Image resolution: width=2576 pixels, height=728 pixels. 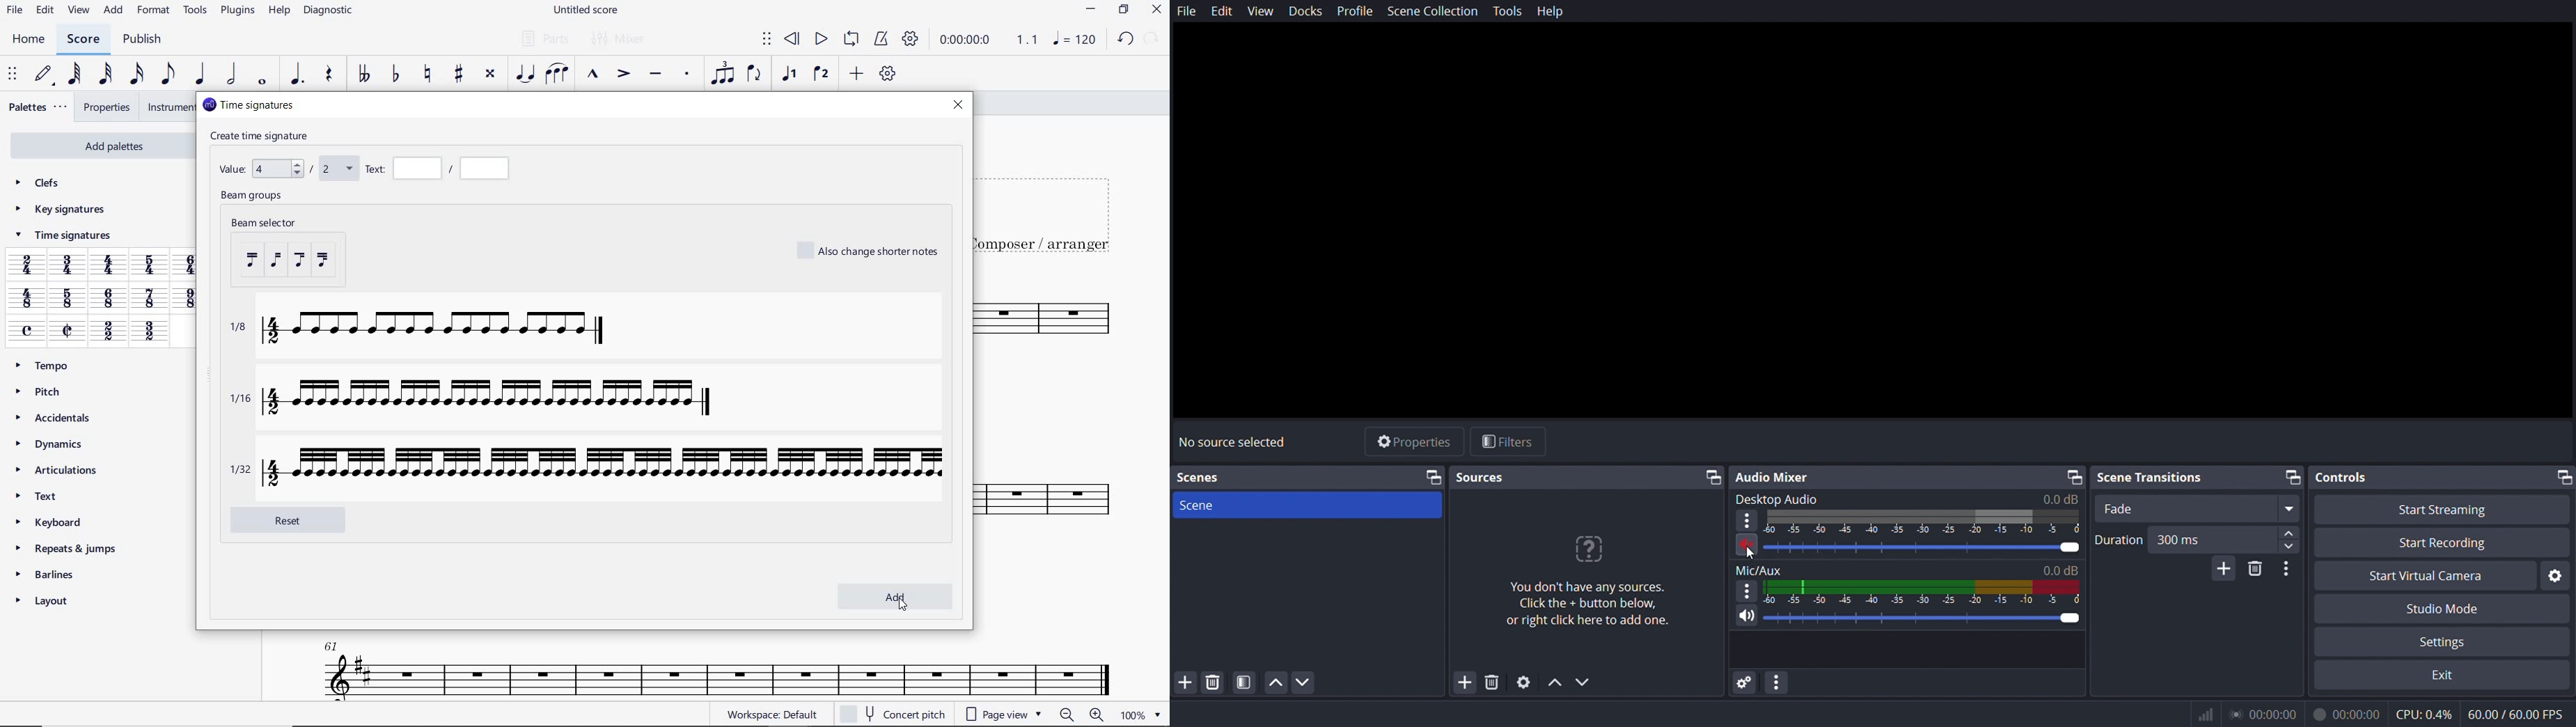 I want to click on HOME, so click(x=29, y=40).